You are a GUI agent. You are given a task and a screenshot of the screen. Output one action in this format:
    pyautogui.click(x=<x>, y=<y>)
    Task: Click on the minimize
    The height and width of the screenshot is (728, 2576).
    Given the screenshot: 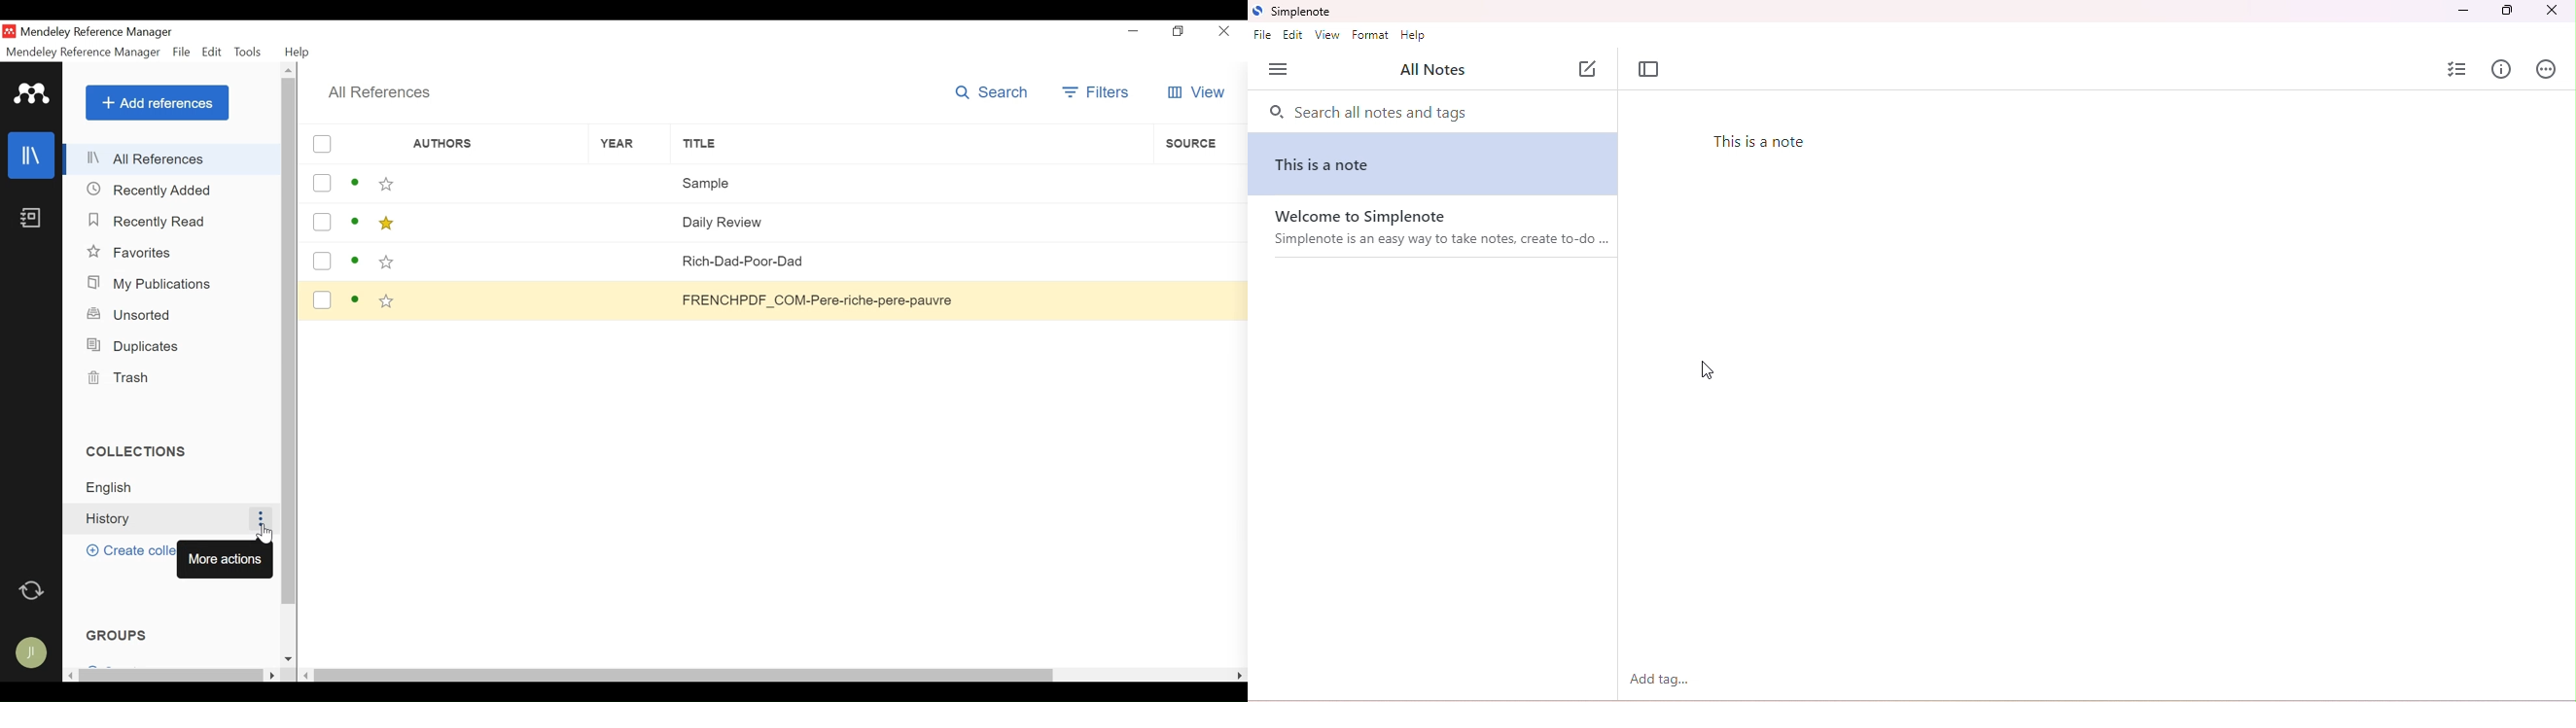 What is the action you would take?
    pyautogui.click(x=2464, y=11)
    